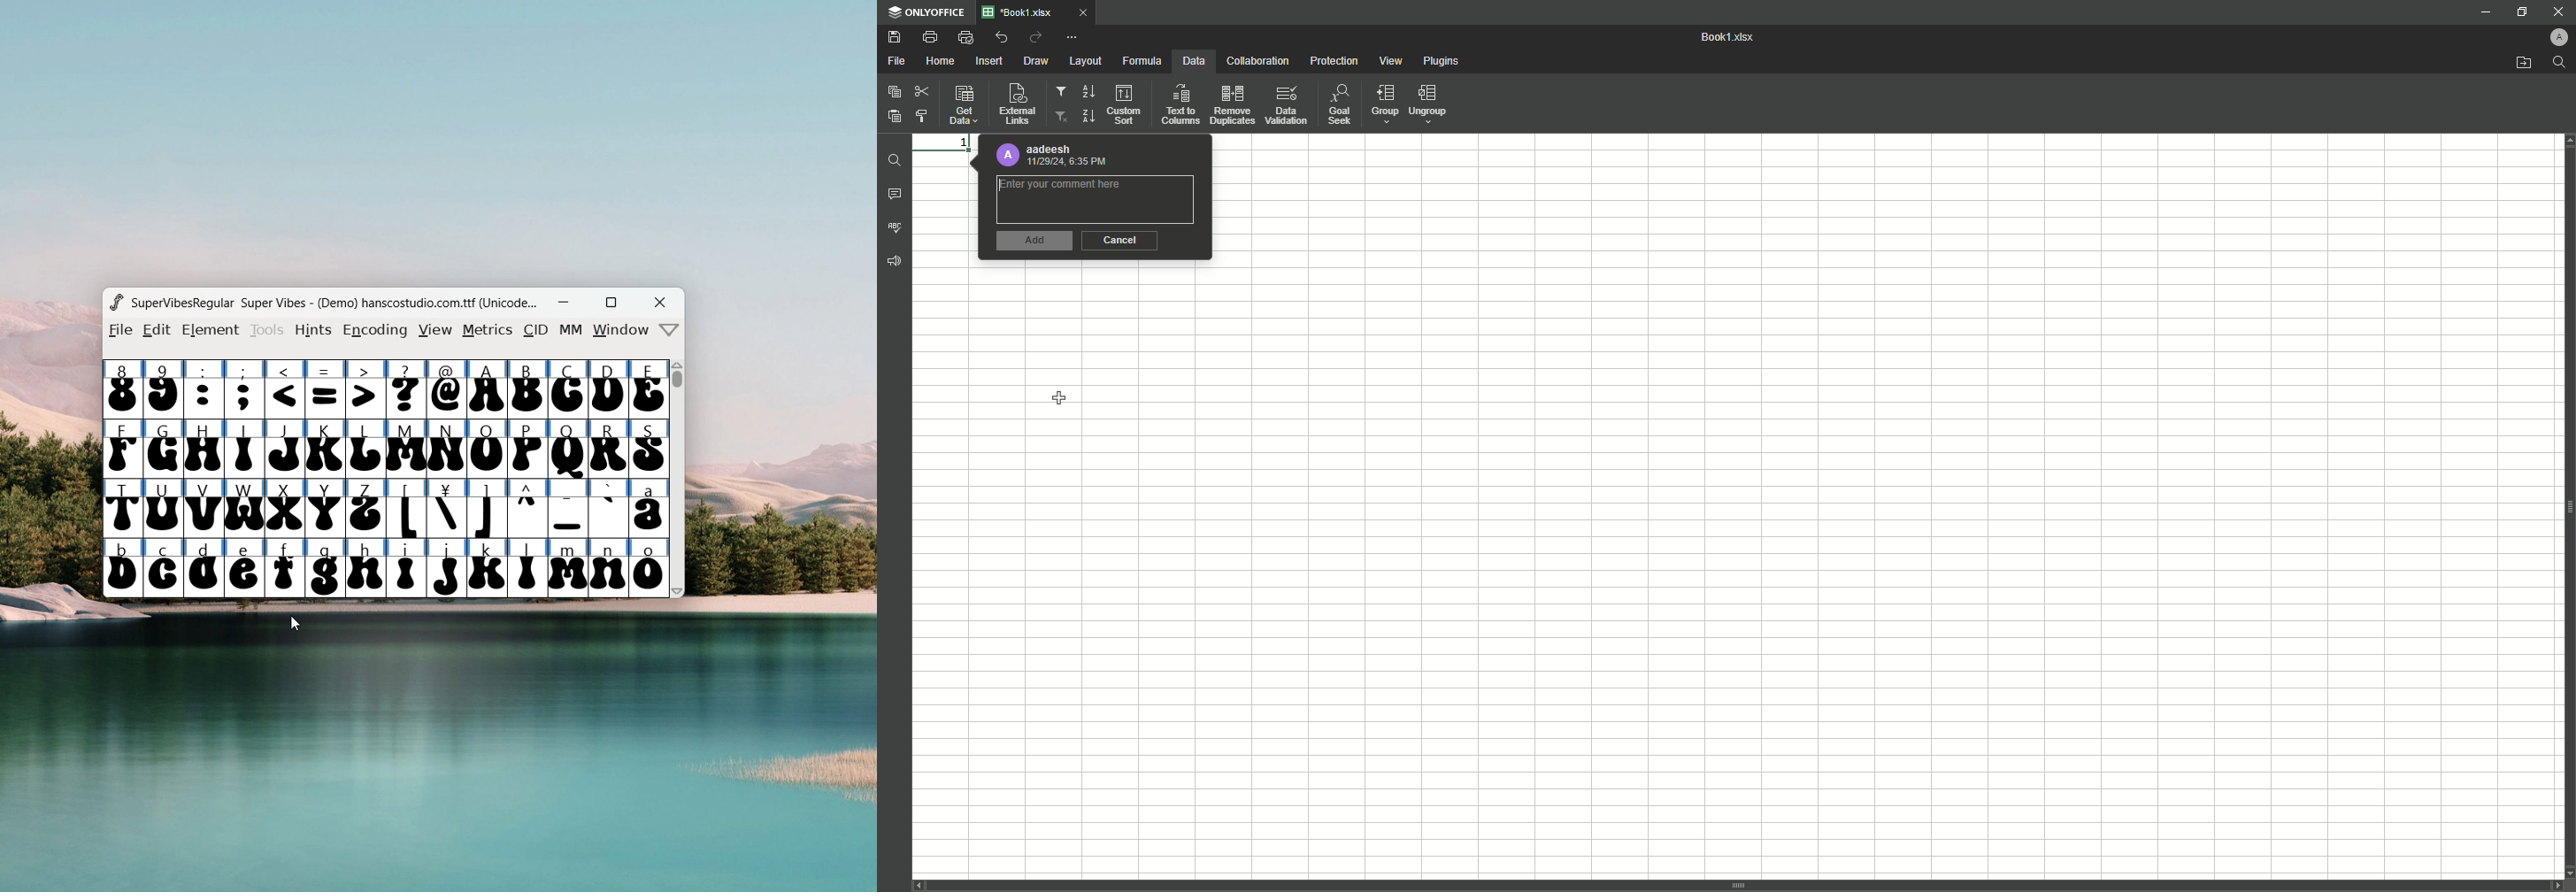 The height and width of the screenshot is (896, 2576). What do you see at coordinates (677, 363) in the screenshot?
I see `scroll up` at bounding box center [677, 363].